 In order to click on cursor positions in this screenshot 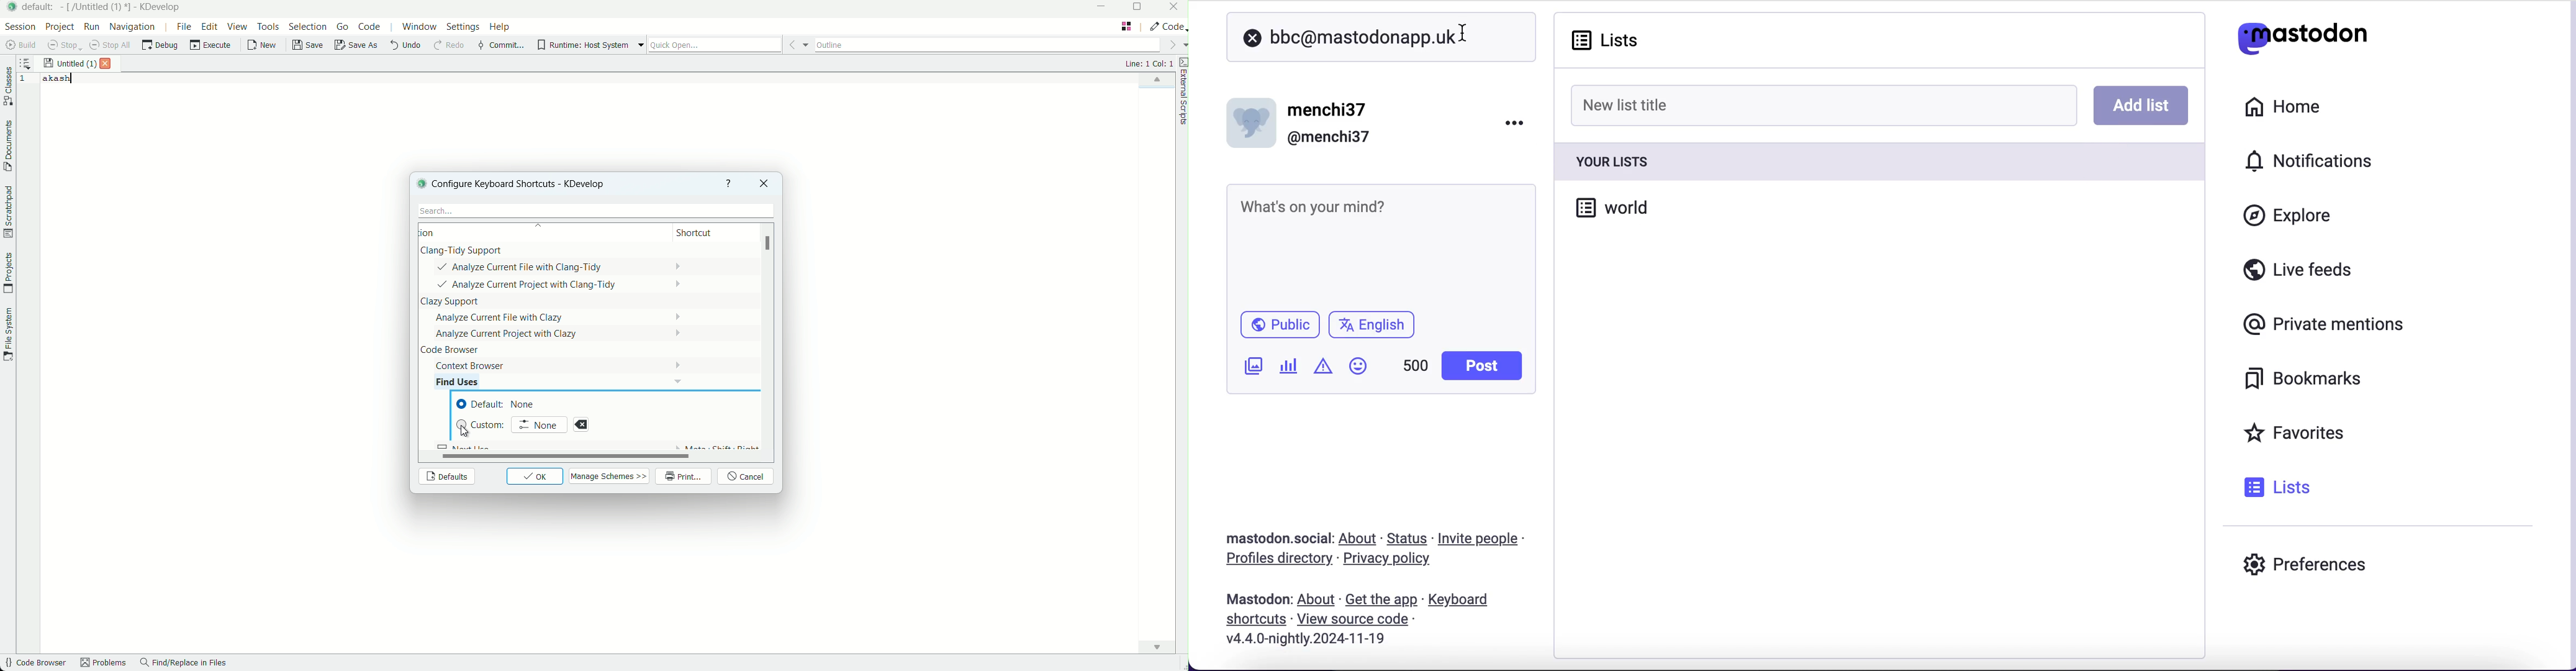, I will do `click(1148, 63)`.